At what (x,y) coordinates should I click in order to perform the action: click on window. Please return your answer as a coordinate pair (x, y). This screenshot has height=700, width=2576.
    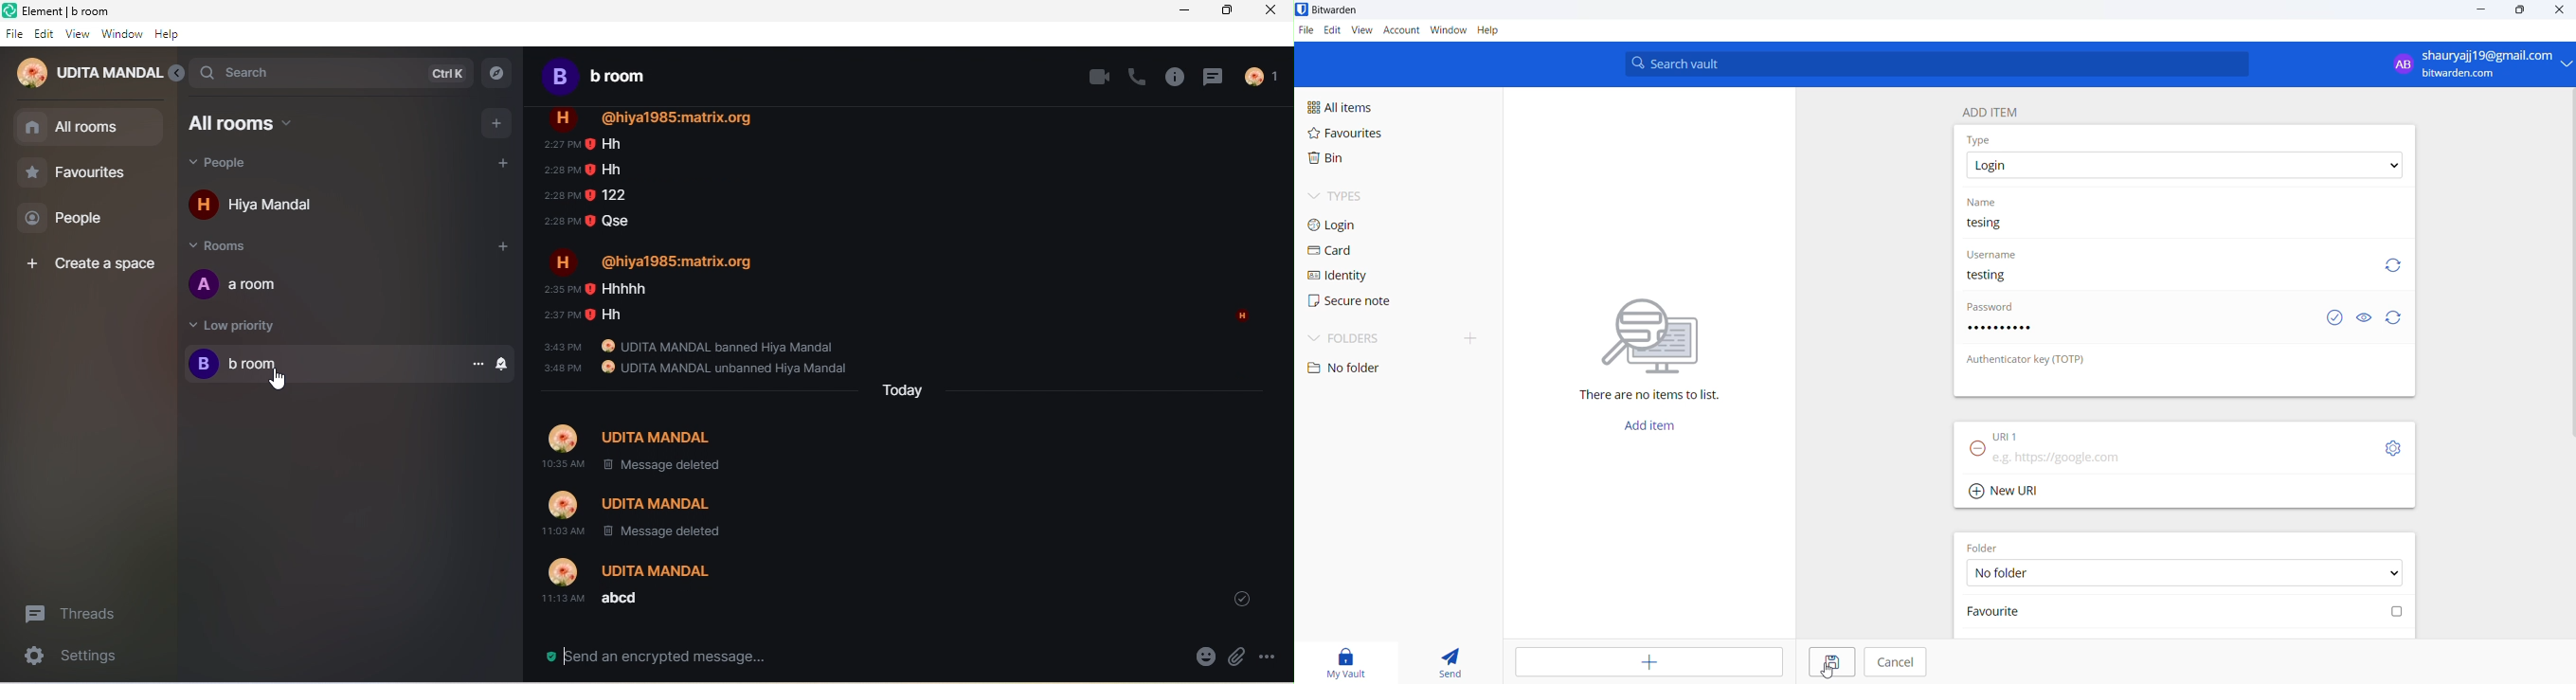
    Looking at the image, I should click on (1448, 32).